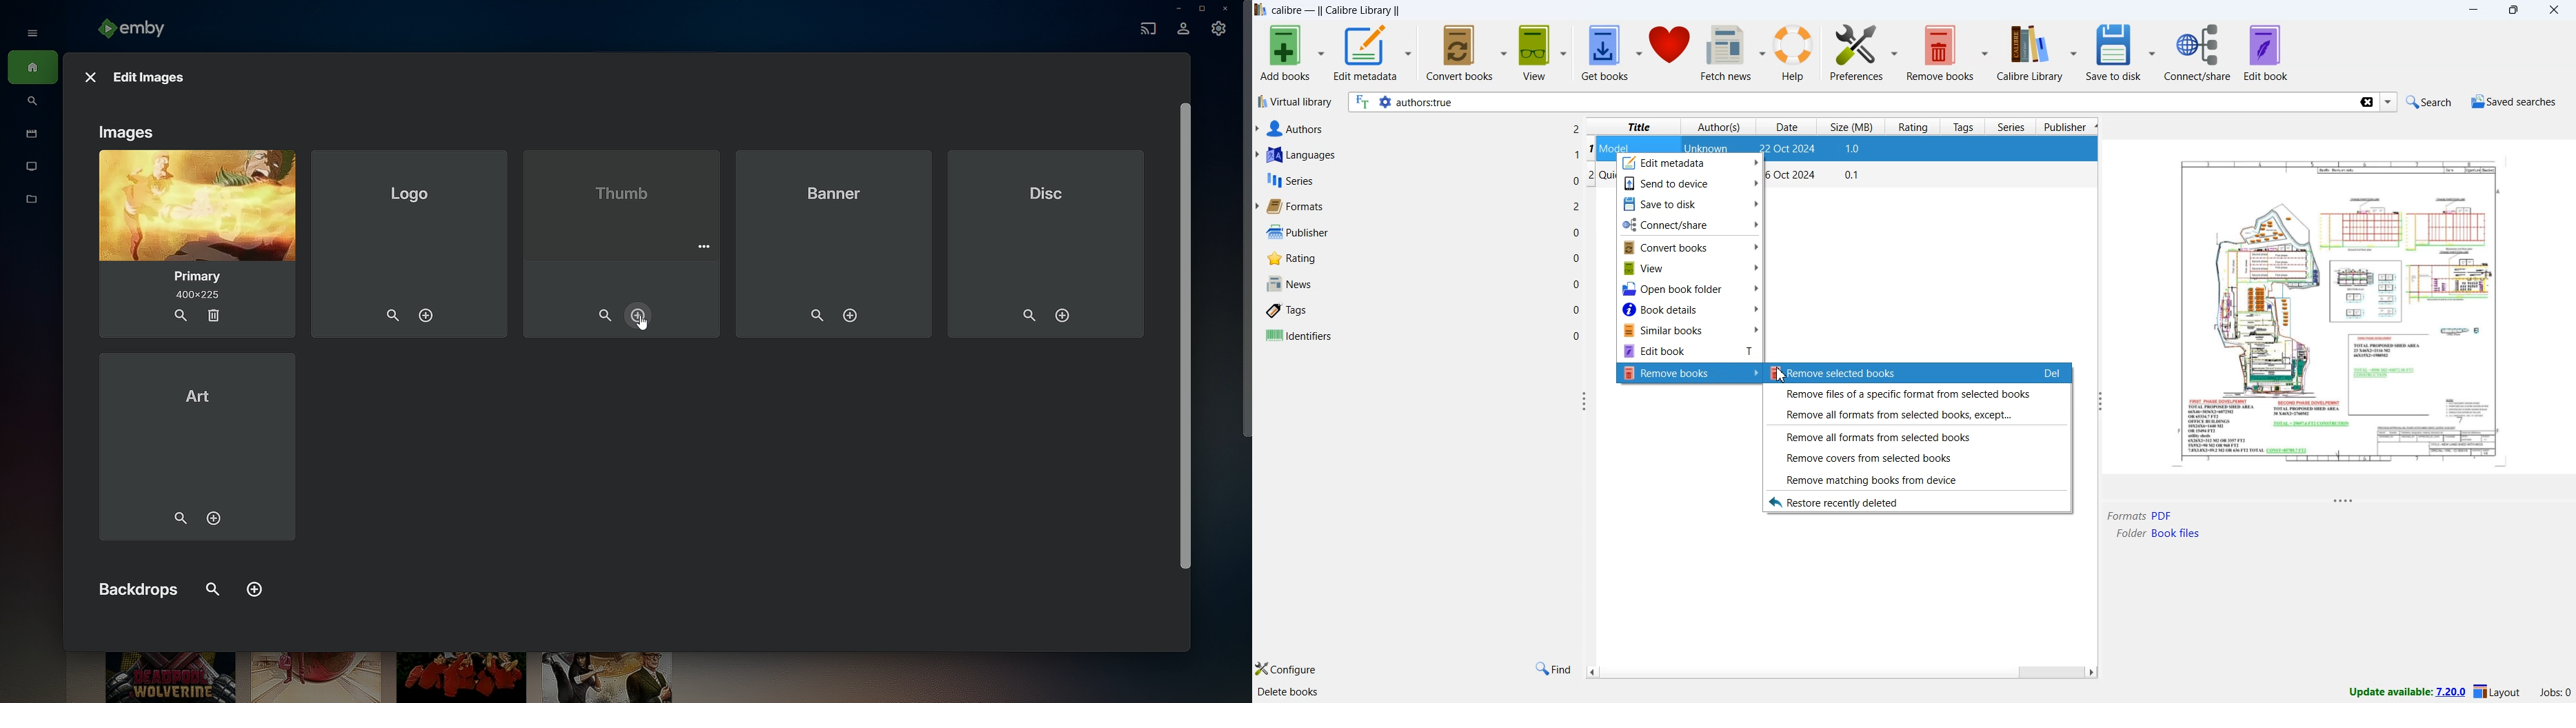  What do you see at coordinates (1289, 10) in the screenshot?
I see `app name` at bounding box center [1289, 10].